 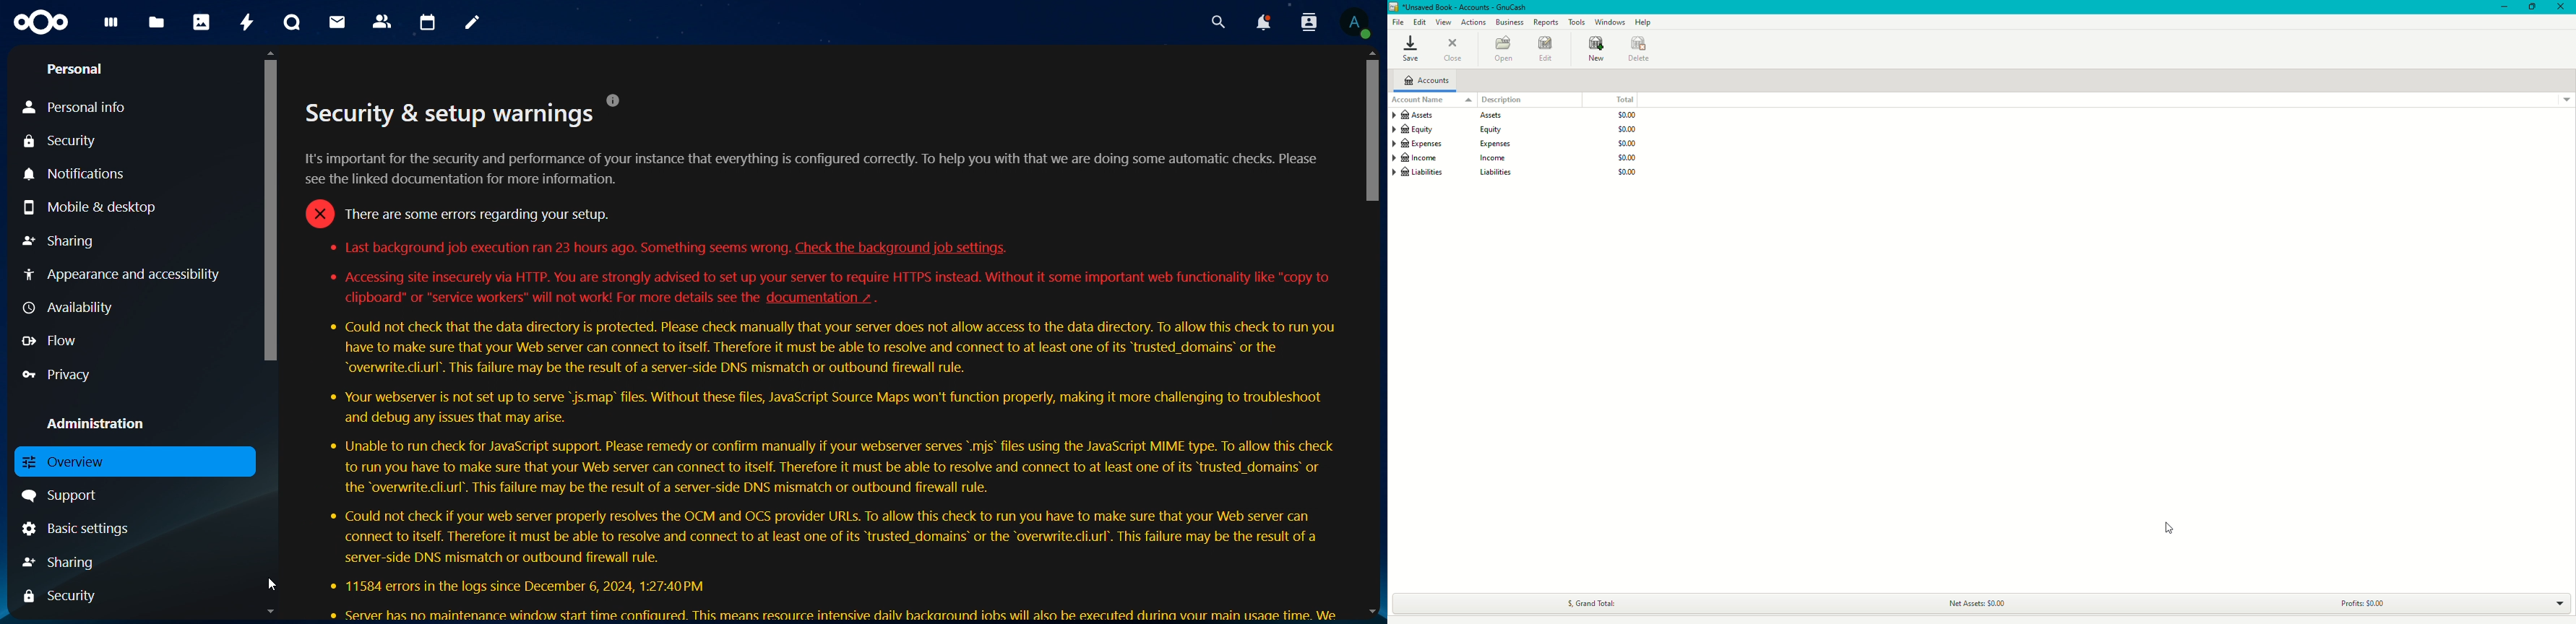 What do you see at coordinates (1366, 334) in the screenshot?
I see `Scrollbar` at bounding box center [1366, 334].